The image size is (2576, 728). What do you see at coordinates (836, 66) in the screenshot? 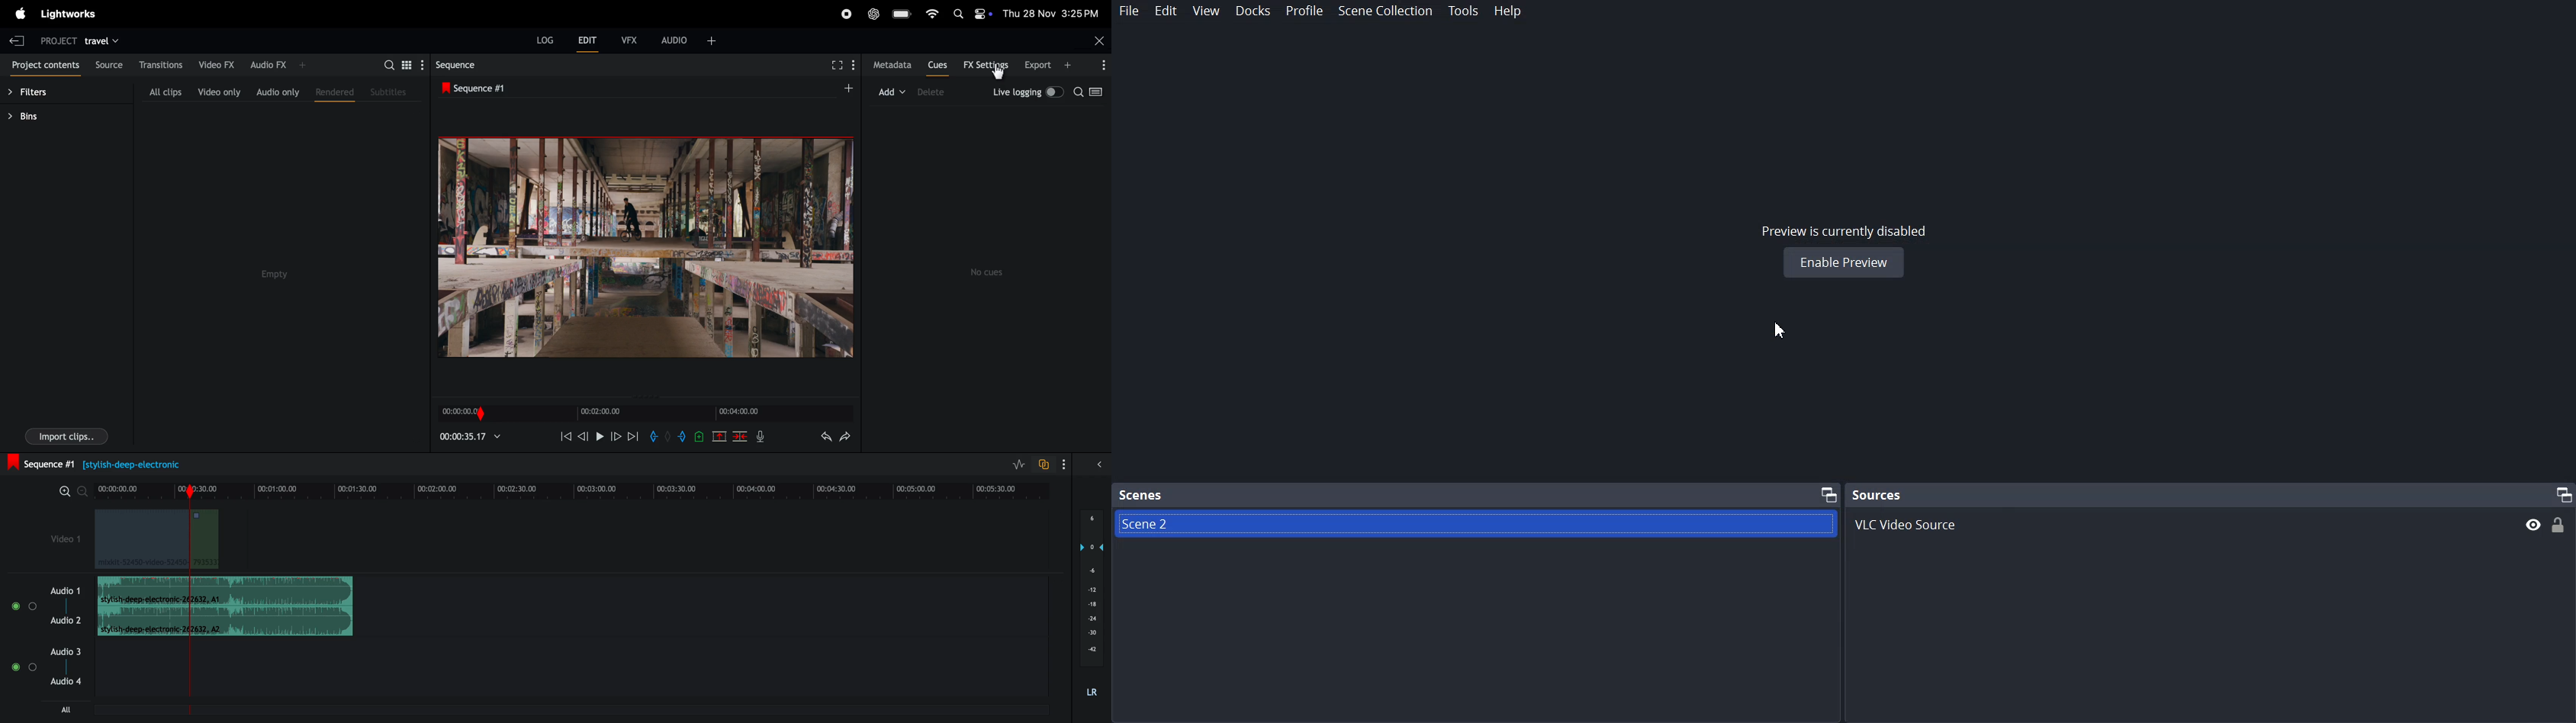
I see `fullscreen` at bounding box center [836, 66].